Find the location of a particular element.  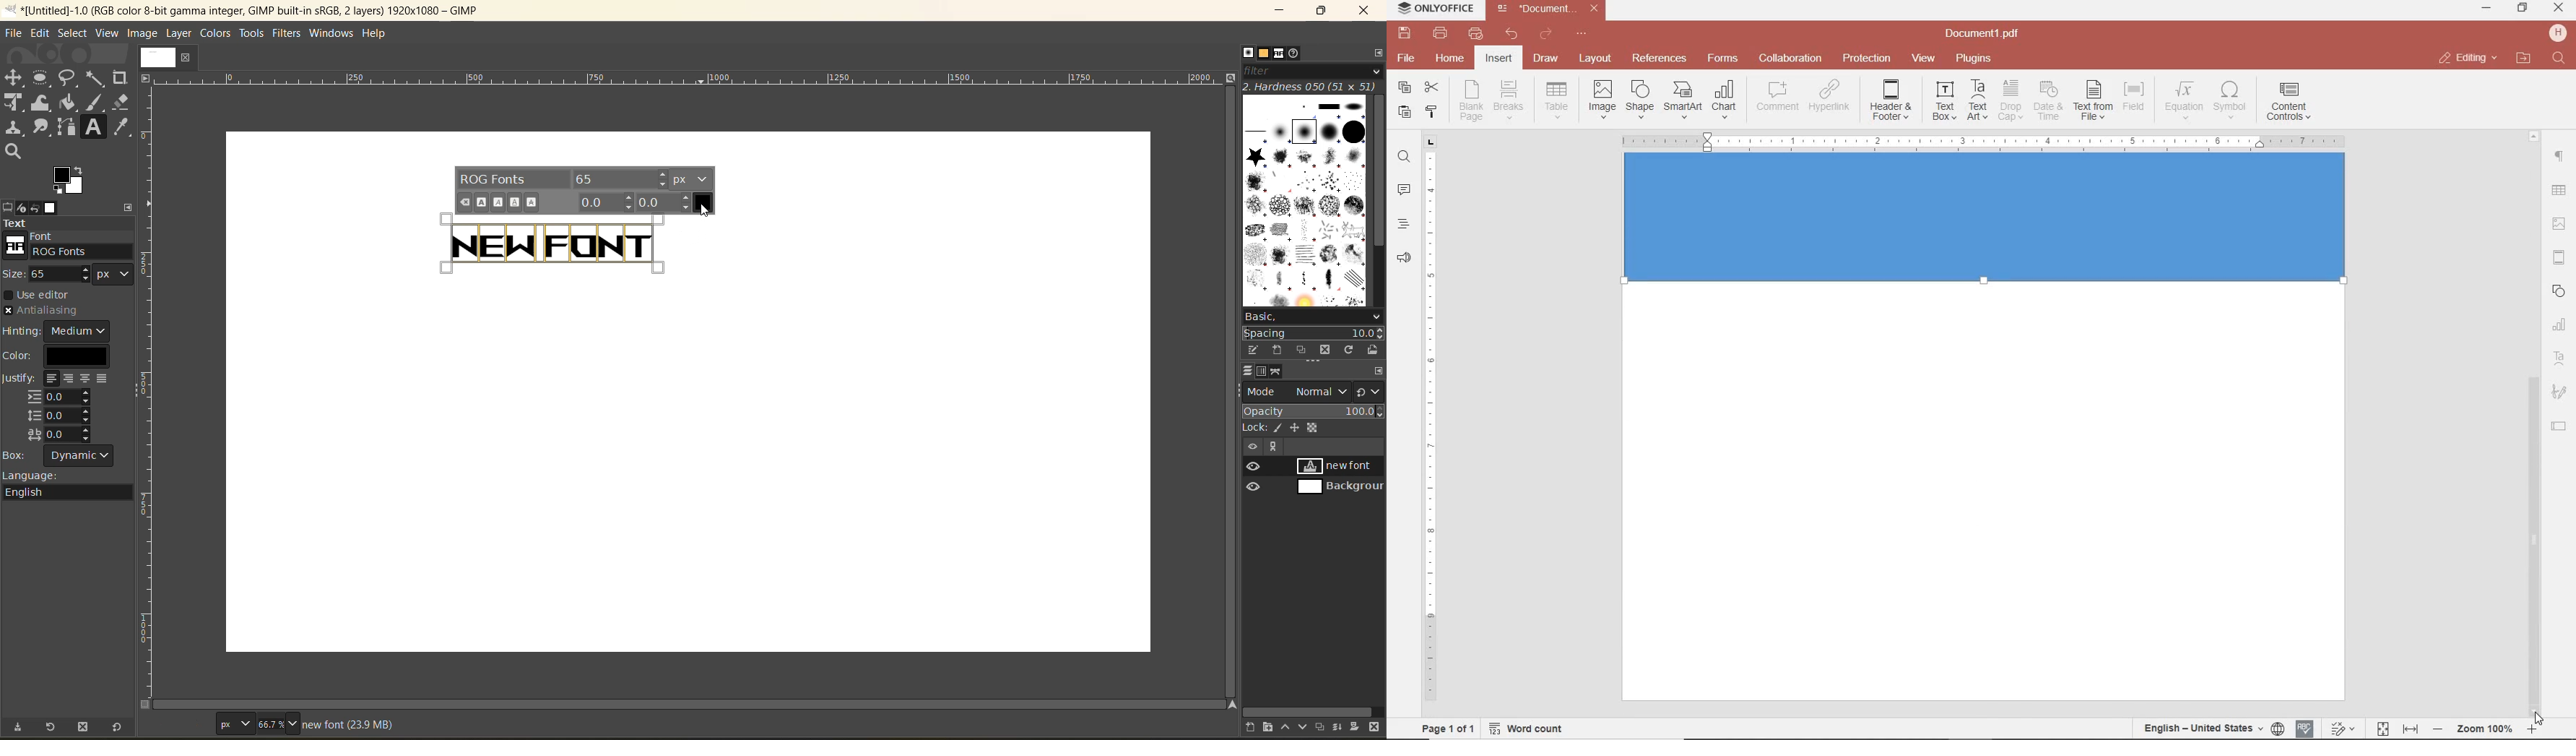

fit to page and width is located at coordinates (2395, 729).